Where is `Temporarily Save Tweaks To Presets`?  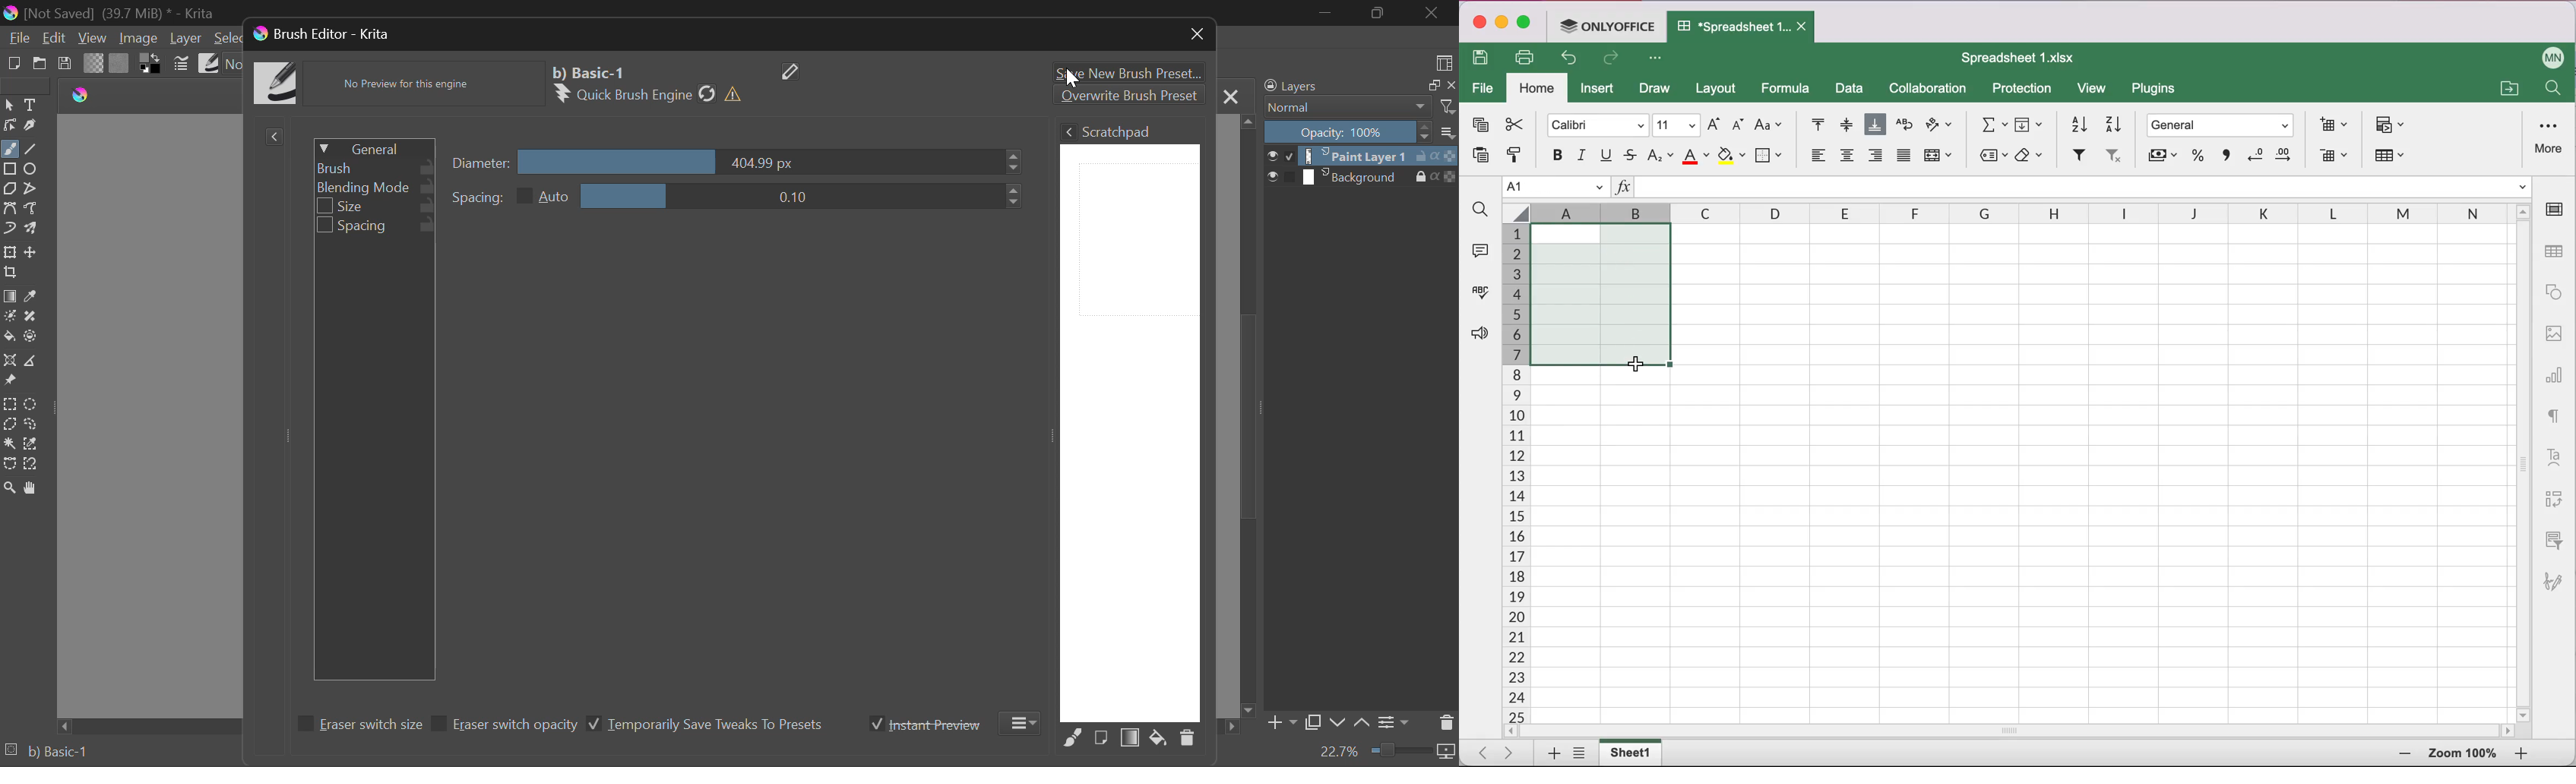 Temporarily Save Tweaks To Presets is located at coordinates (705, 724).